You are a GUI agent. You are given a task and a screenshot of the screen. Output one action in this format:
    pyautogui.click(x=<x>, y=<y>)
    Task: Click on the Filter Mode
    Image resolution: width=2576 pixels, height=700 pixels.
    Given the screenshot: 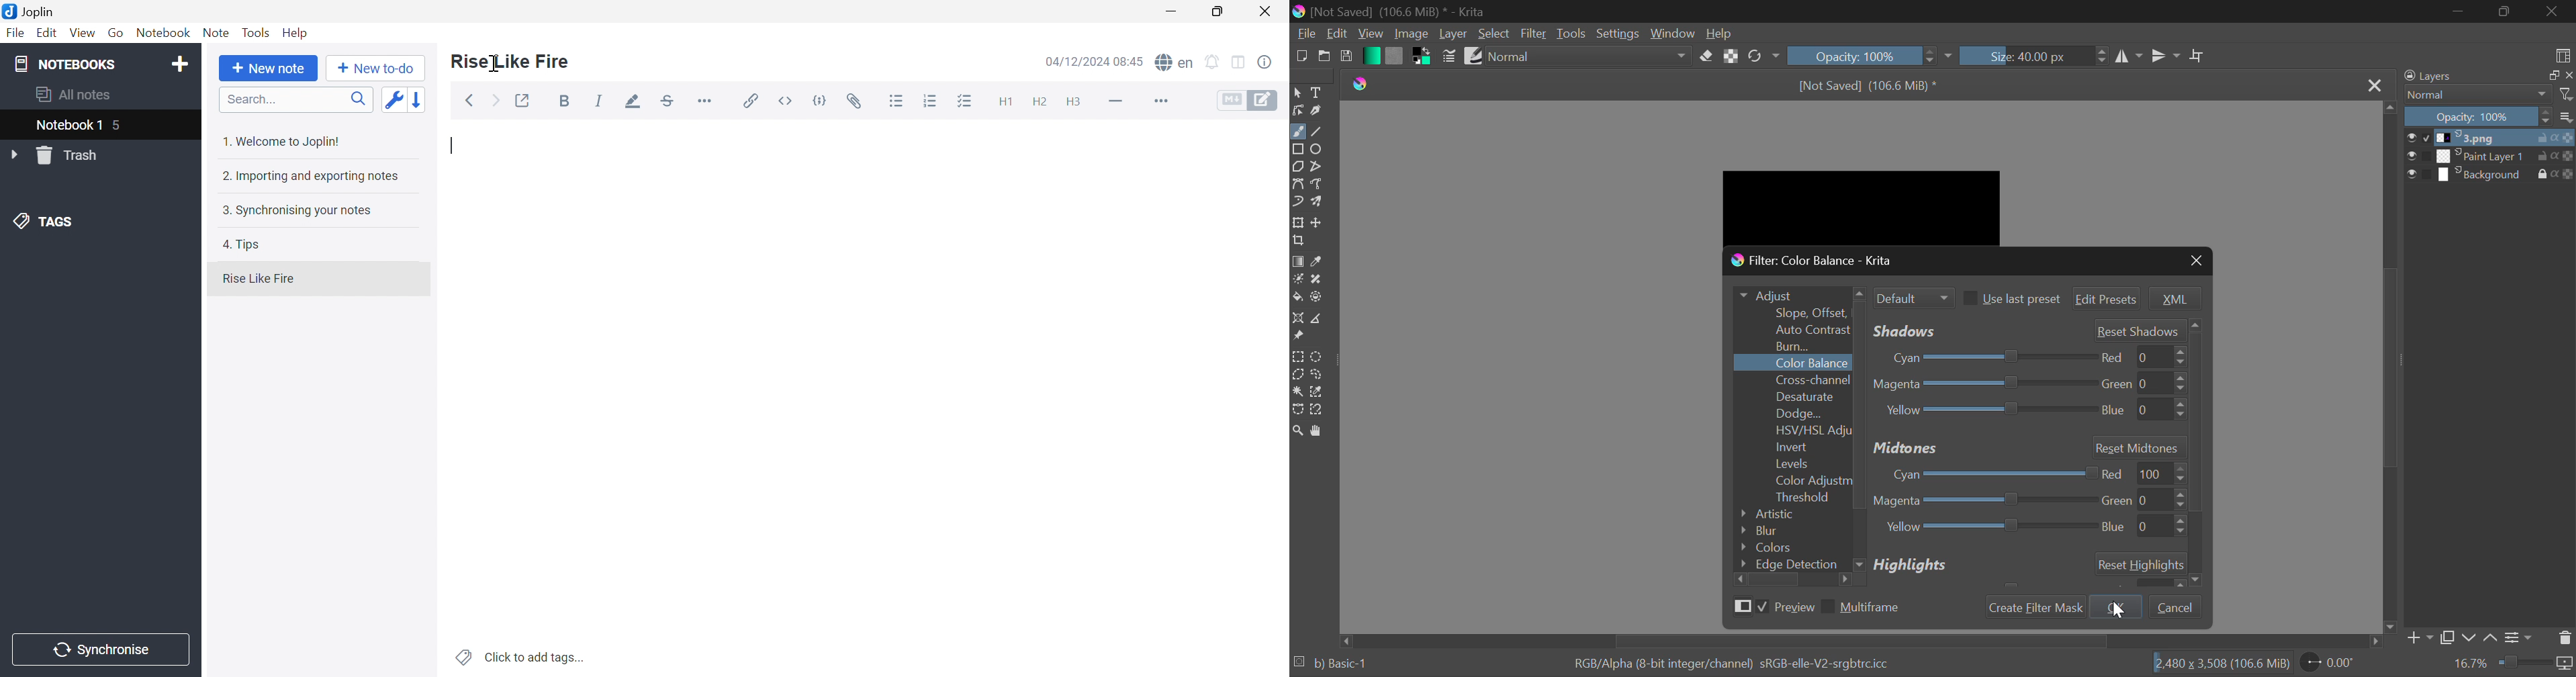 What is the action you would take?
    pyautogui.click(x=1912, y=296)
    